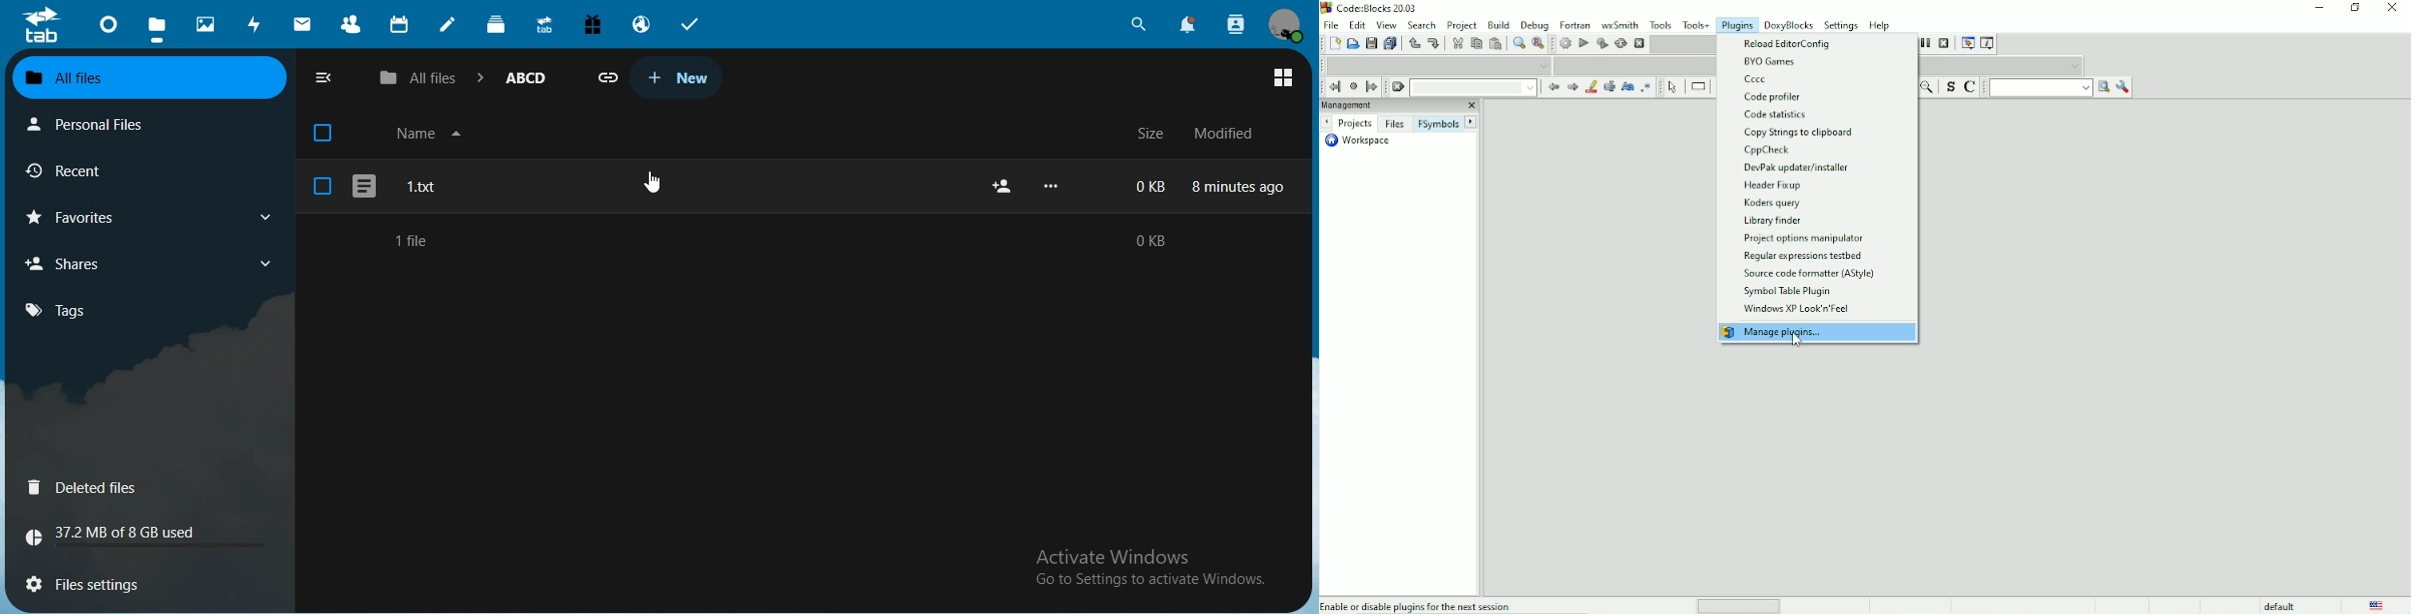 Image resolution: width=2436 pixels, height=616 pixels. What do you see at coordinates (1621, 24) in the screenshot?
I see `wxSmith` at bounding box center [1621, 24].